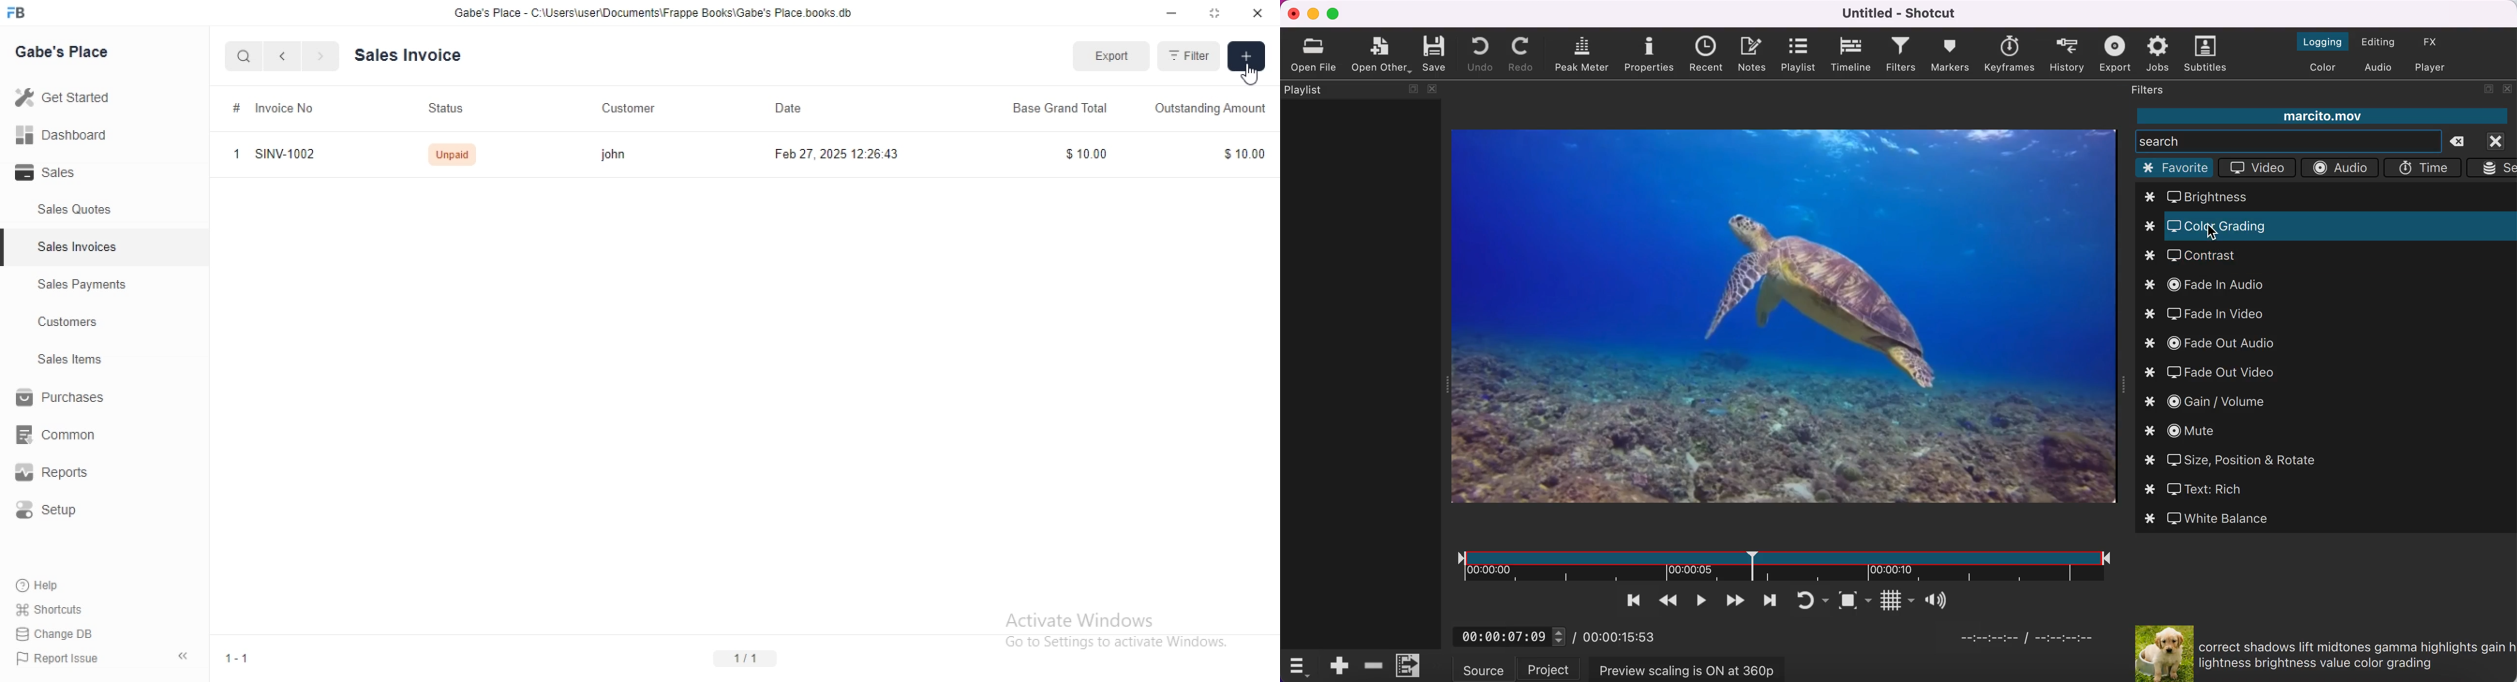  What do you see at coordinates (1337, 14) in the screenshot?
I see `maximize` at bounding box center [1337, 14].